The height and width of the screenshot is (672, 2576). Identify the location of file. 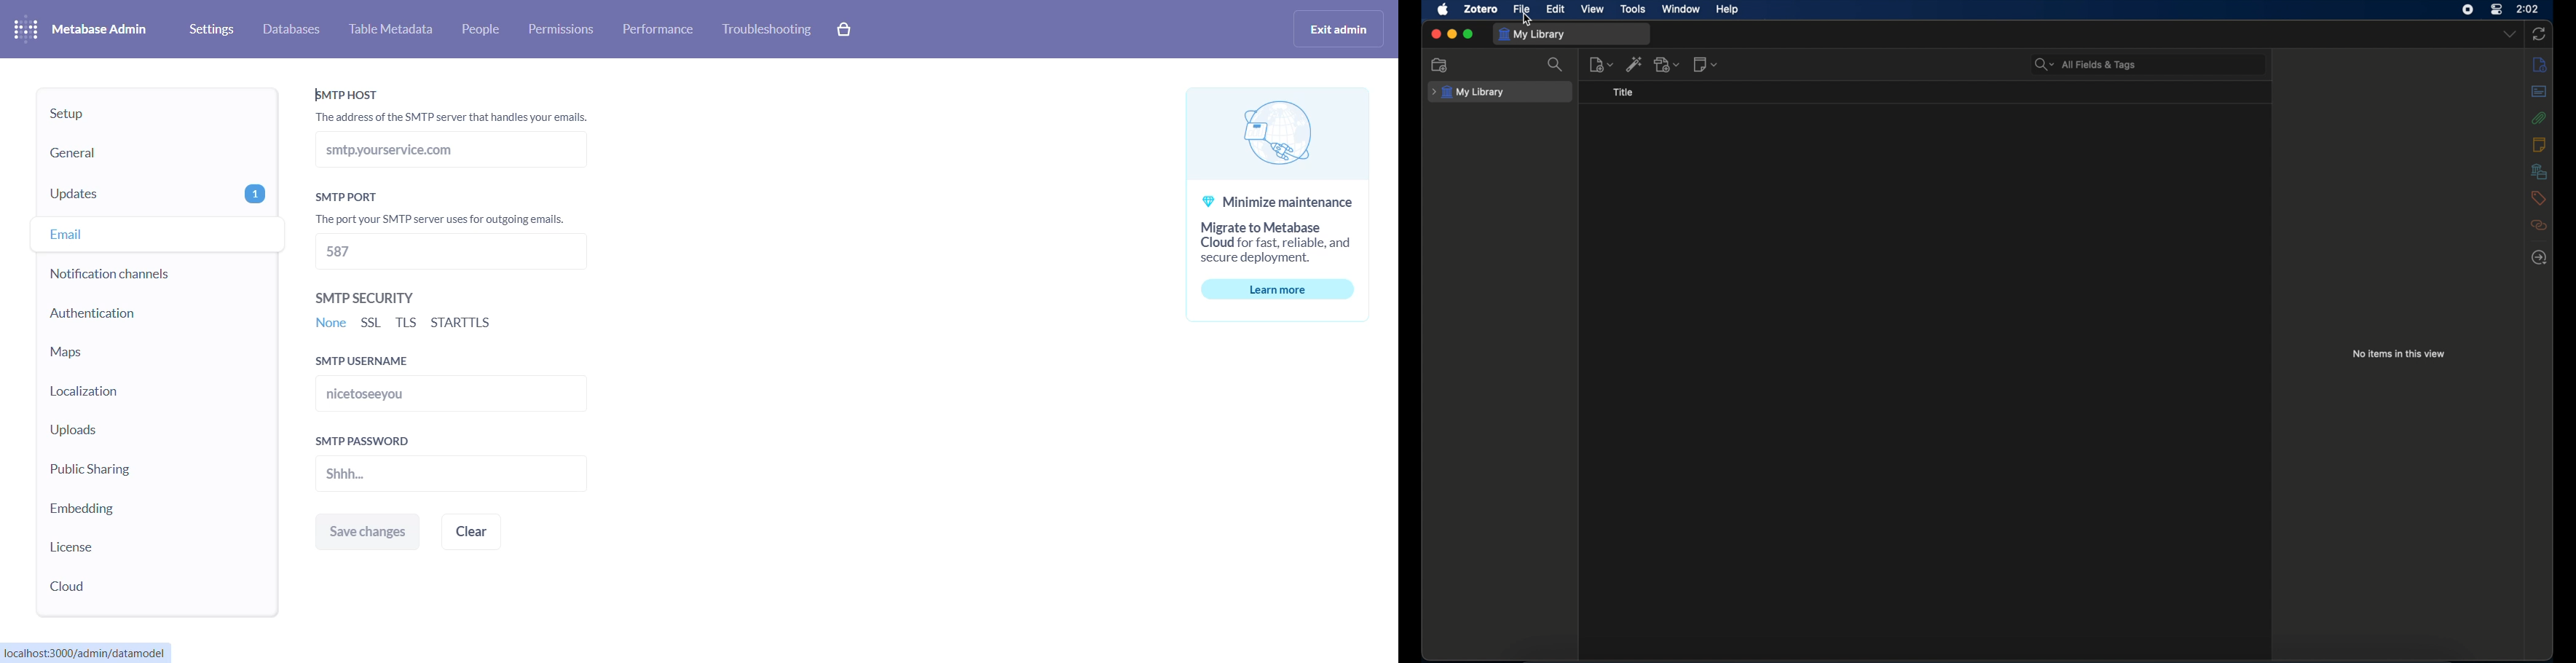
(1522, 9).